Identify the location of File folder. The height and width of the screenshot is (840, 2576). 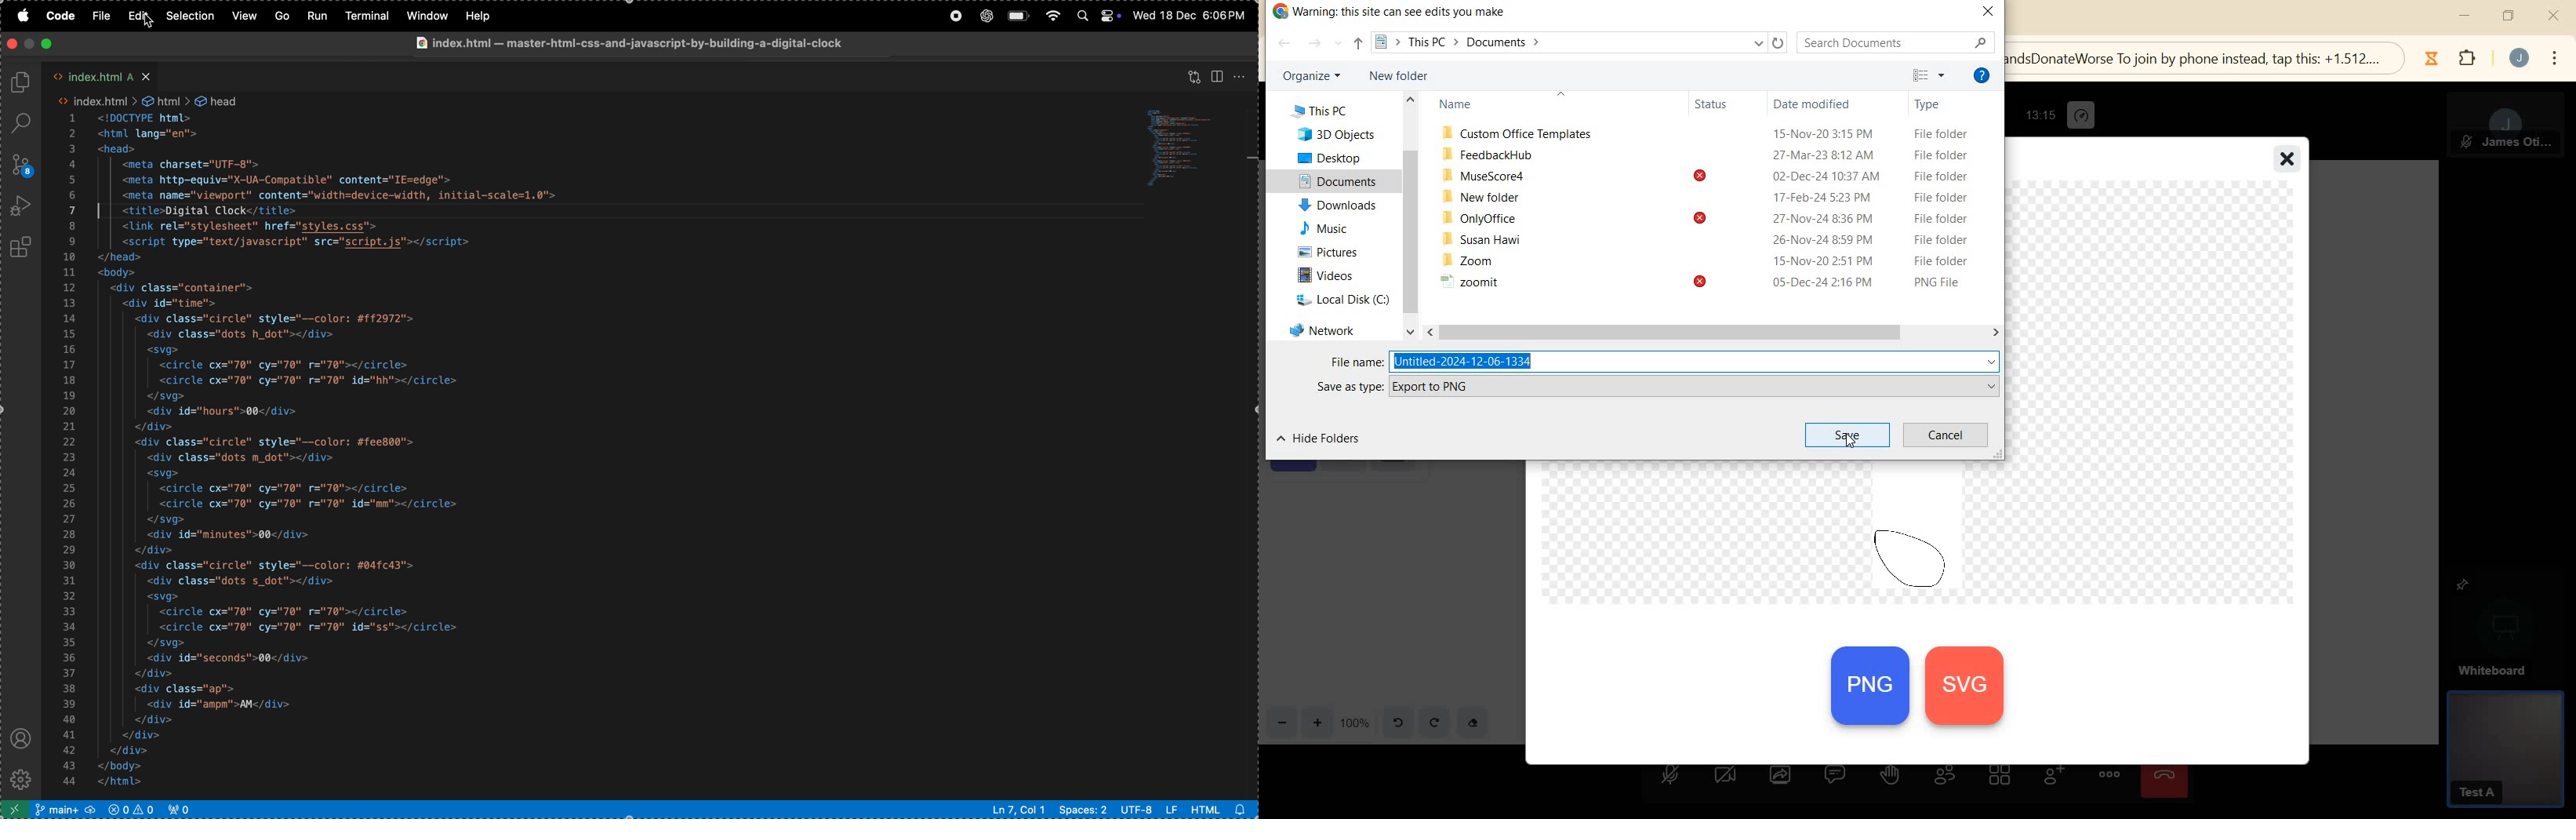
(1949, 173).